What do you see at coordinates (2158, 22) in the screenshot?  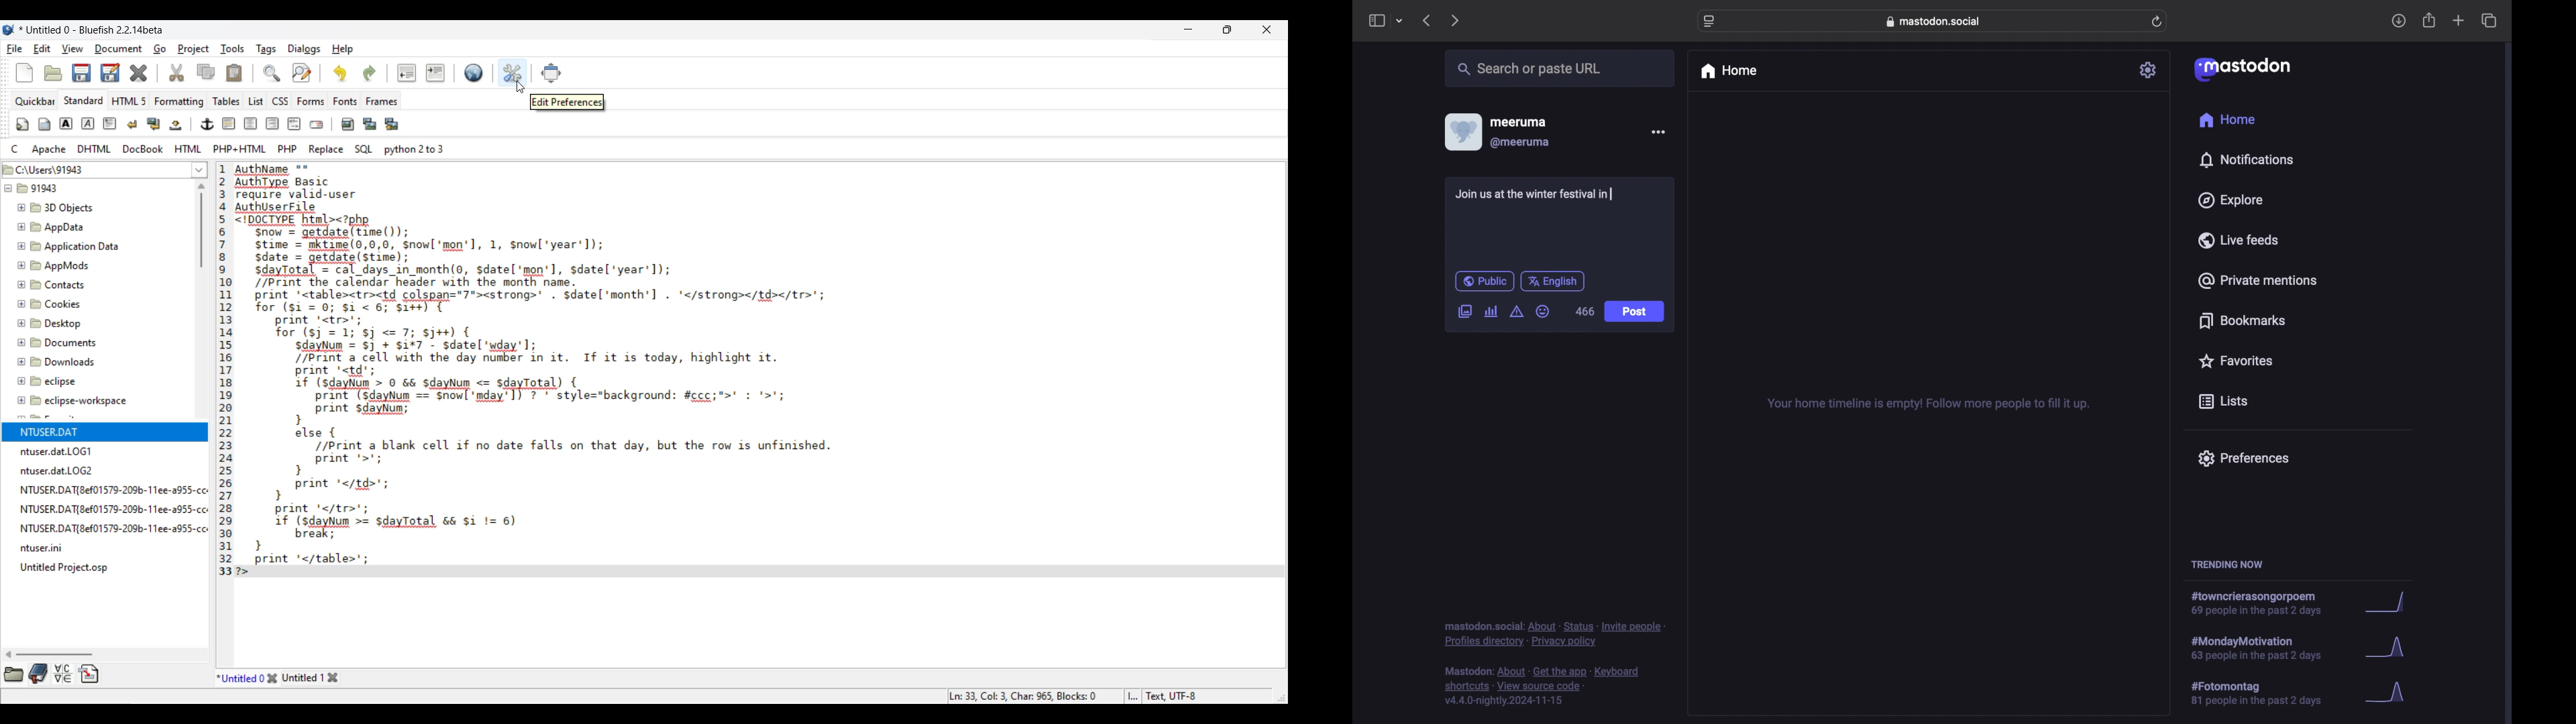 I see `refresh` at bounding box center [2158, 22].